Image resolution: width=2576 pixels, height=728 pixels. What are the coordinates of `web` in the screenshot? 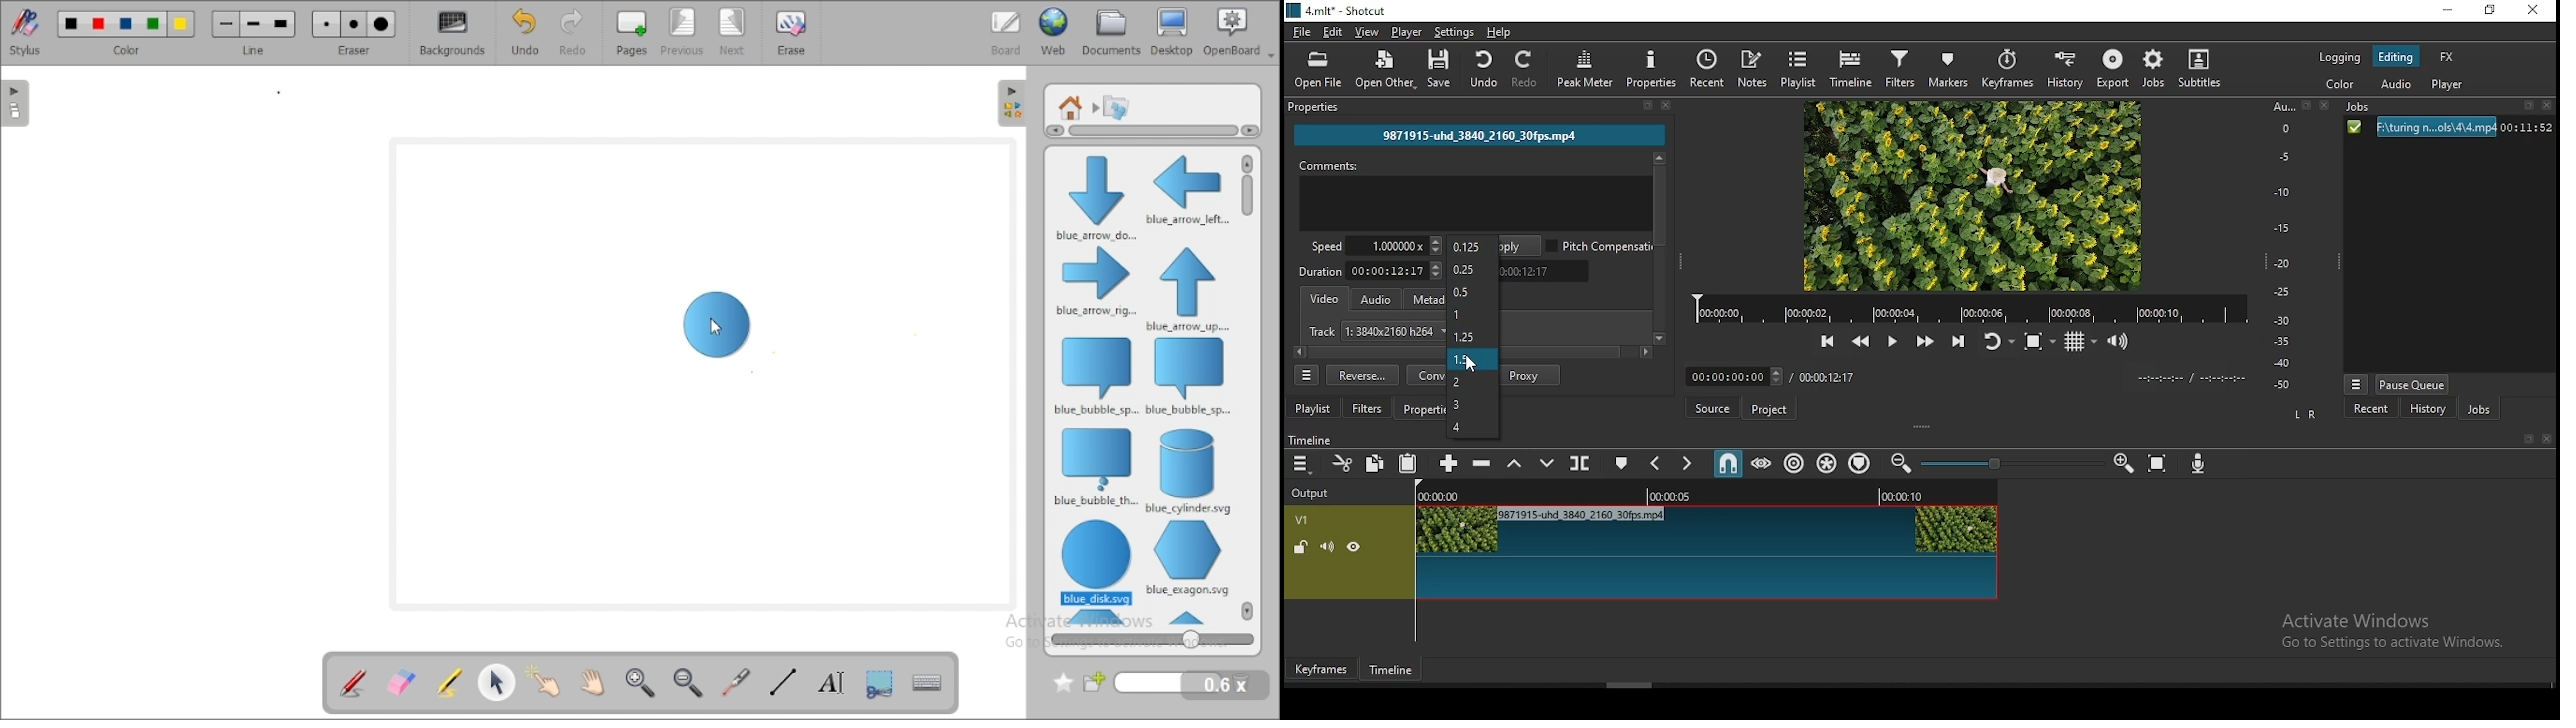 It's located at (1054, 32).